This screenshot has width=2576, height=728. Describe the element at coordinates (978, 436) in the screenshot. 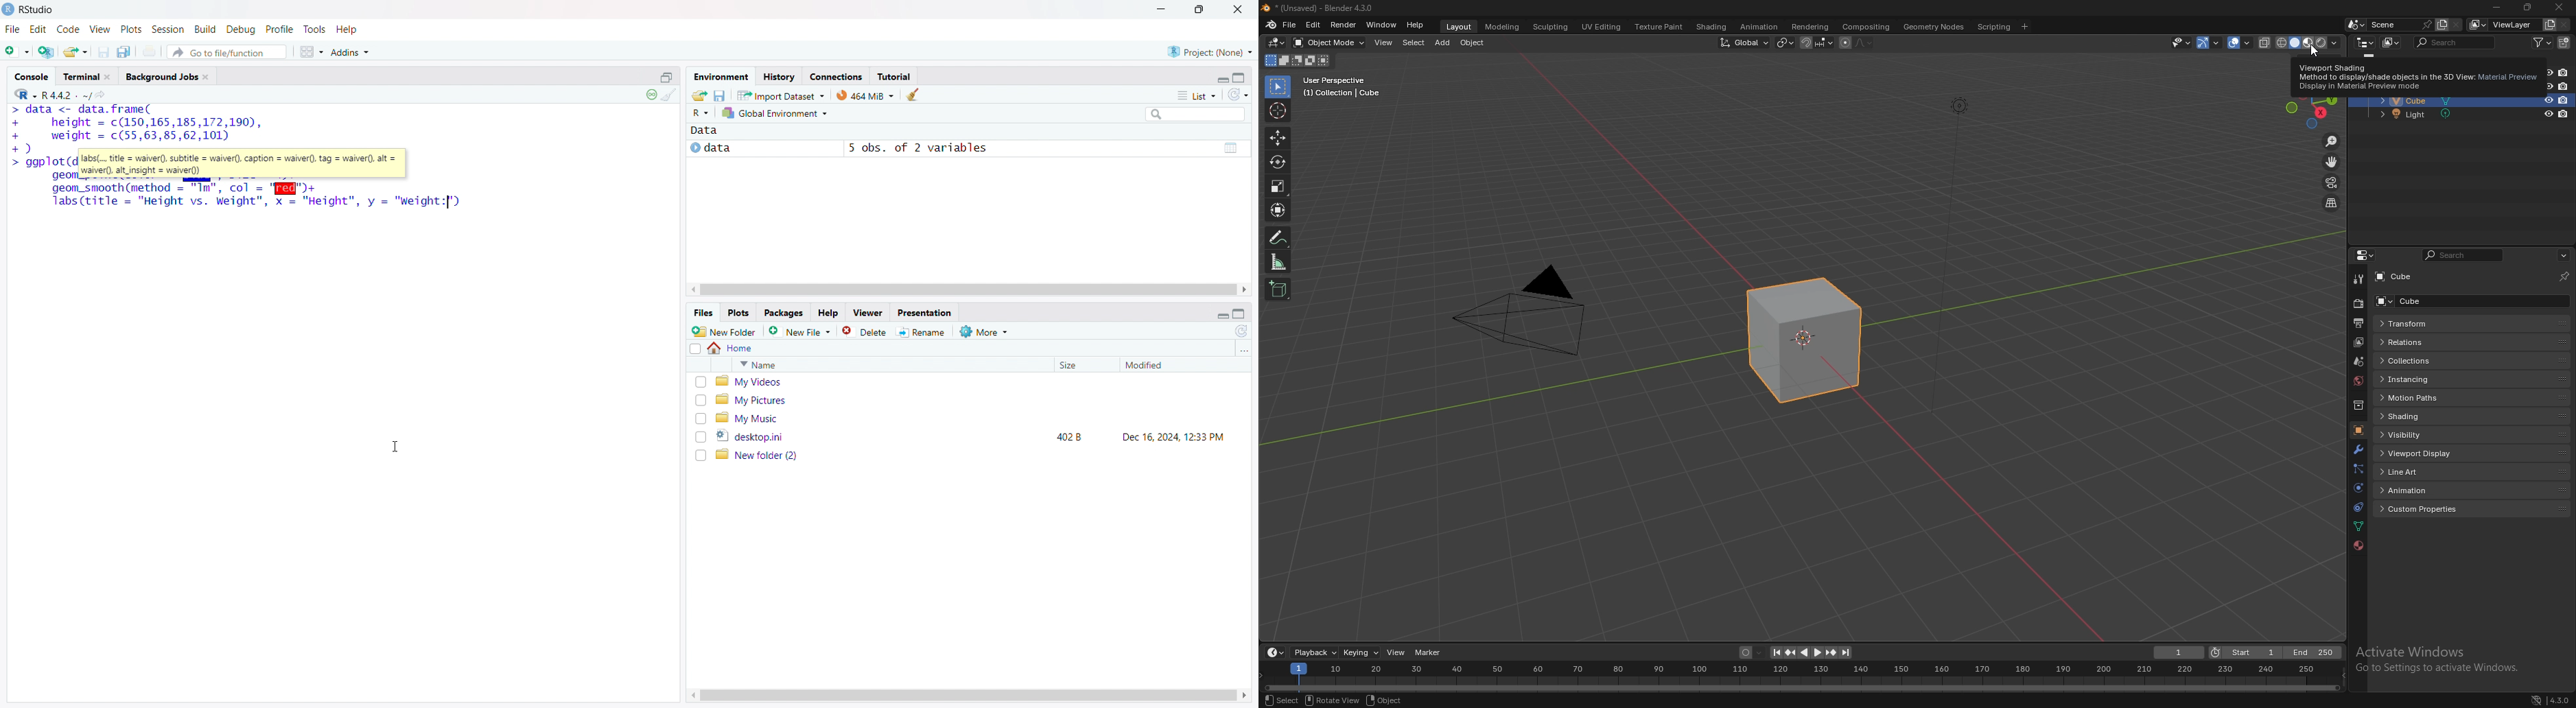

I see `desktop.in  402B Dec 16, 2024, 12:33PM` at that location.